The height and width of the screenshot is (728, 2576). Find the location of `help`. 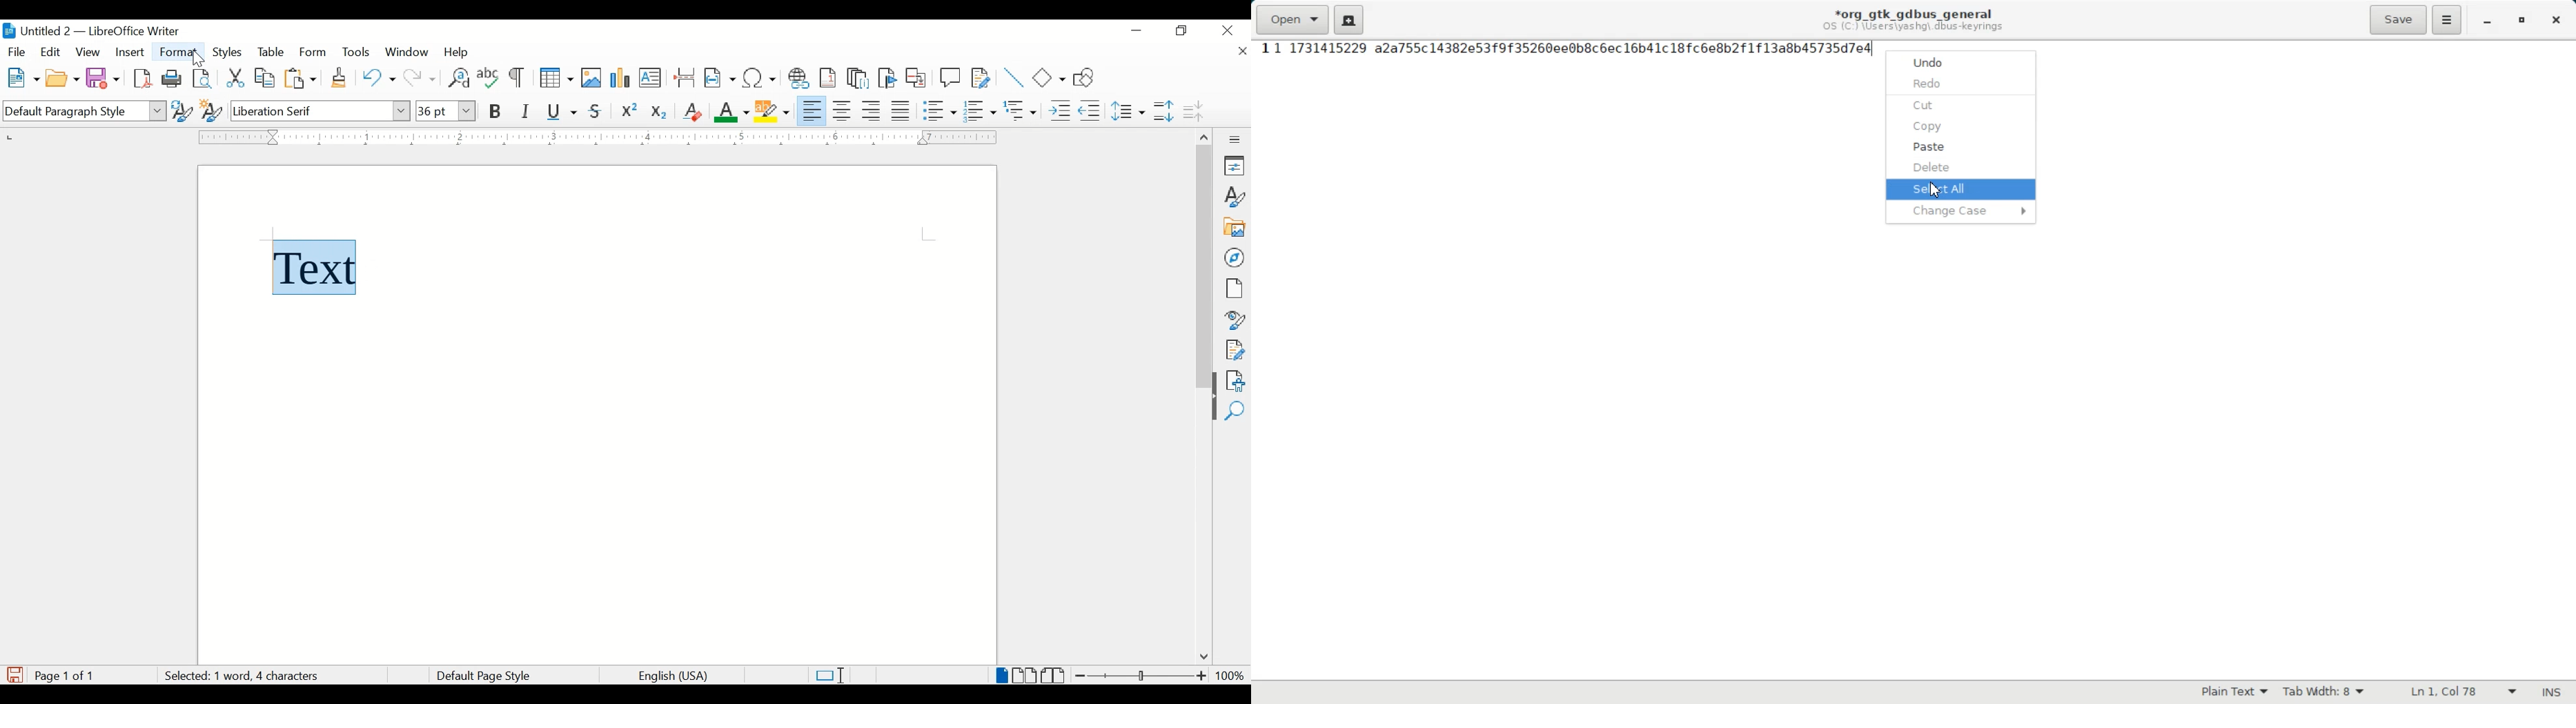

help is located at coordinates (459, 52).